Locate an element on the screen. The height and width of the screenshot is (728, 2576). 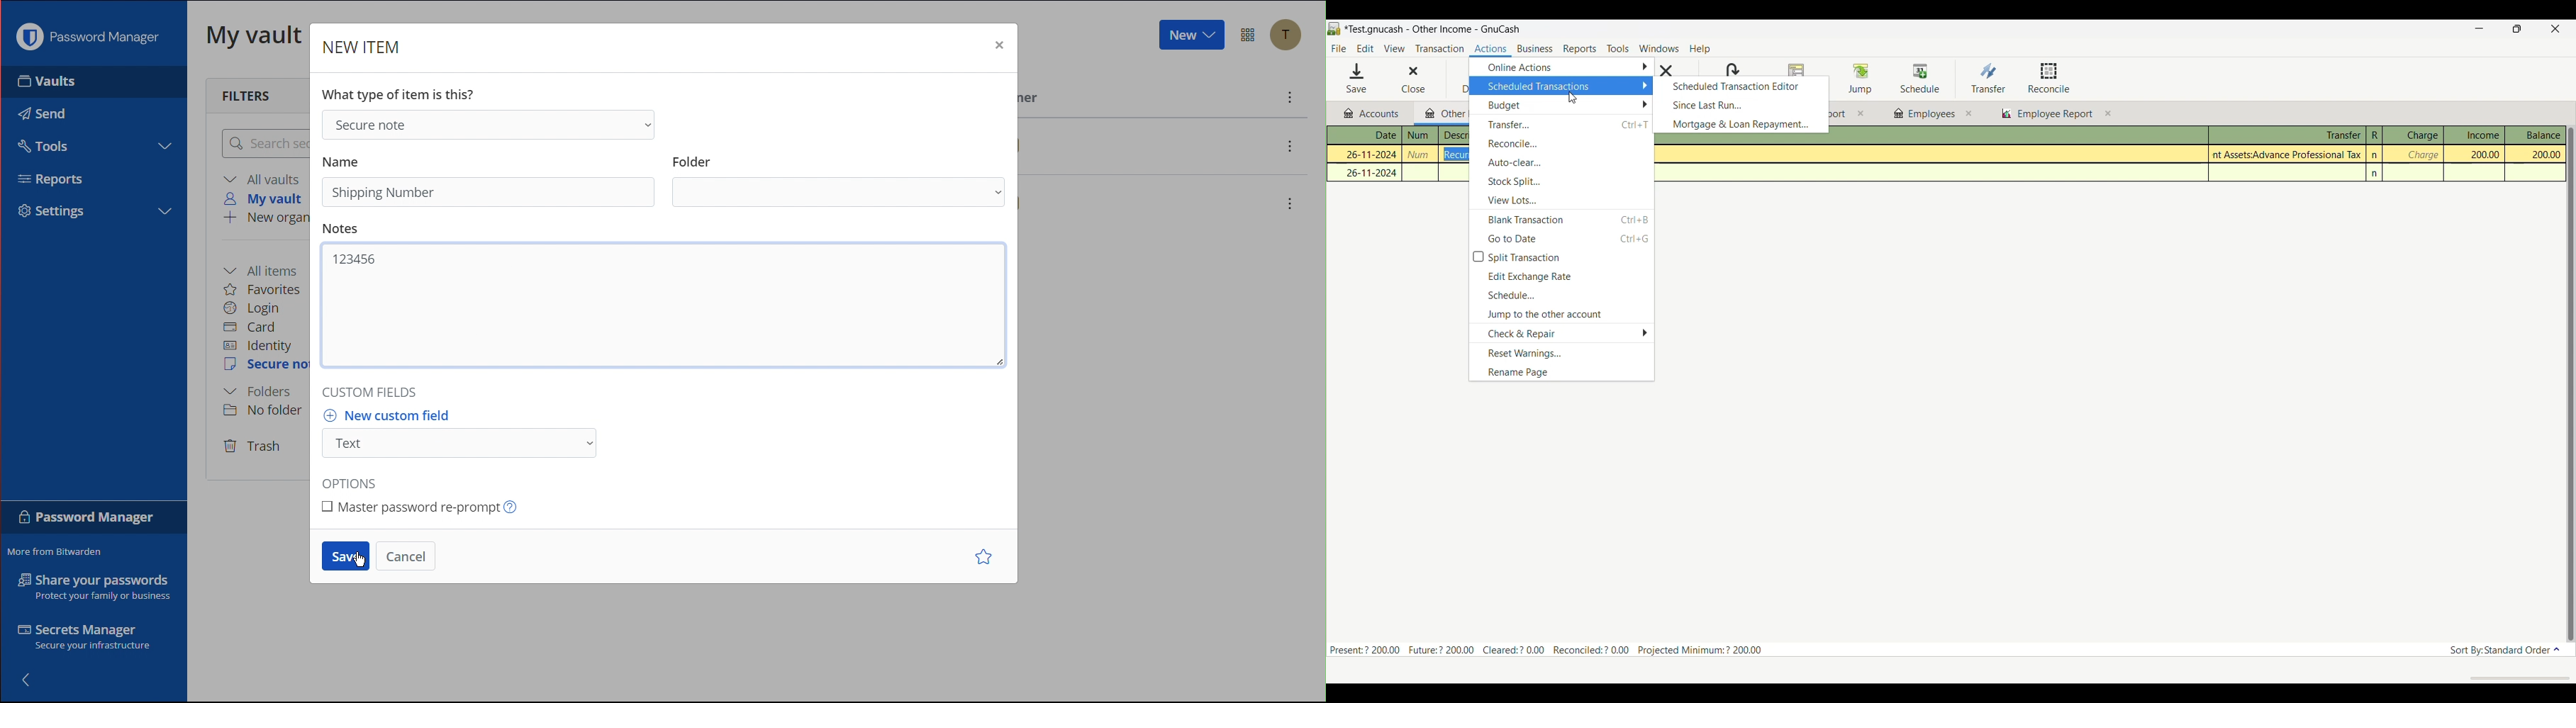
New is located at coordinates (1191, 37).